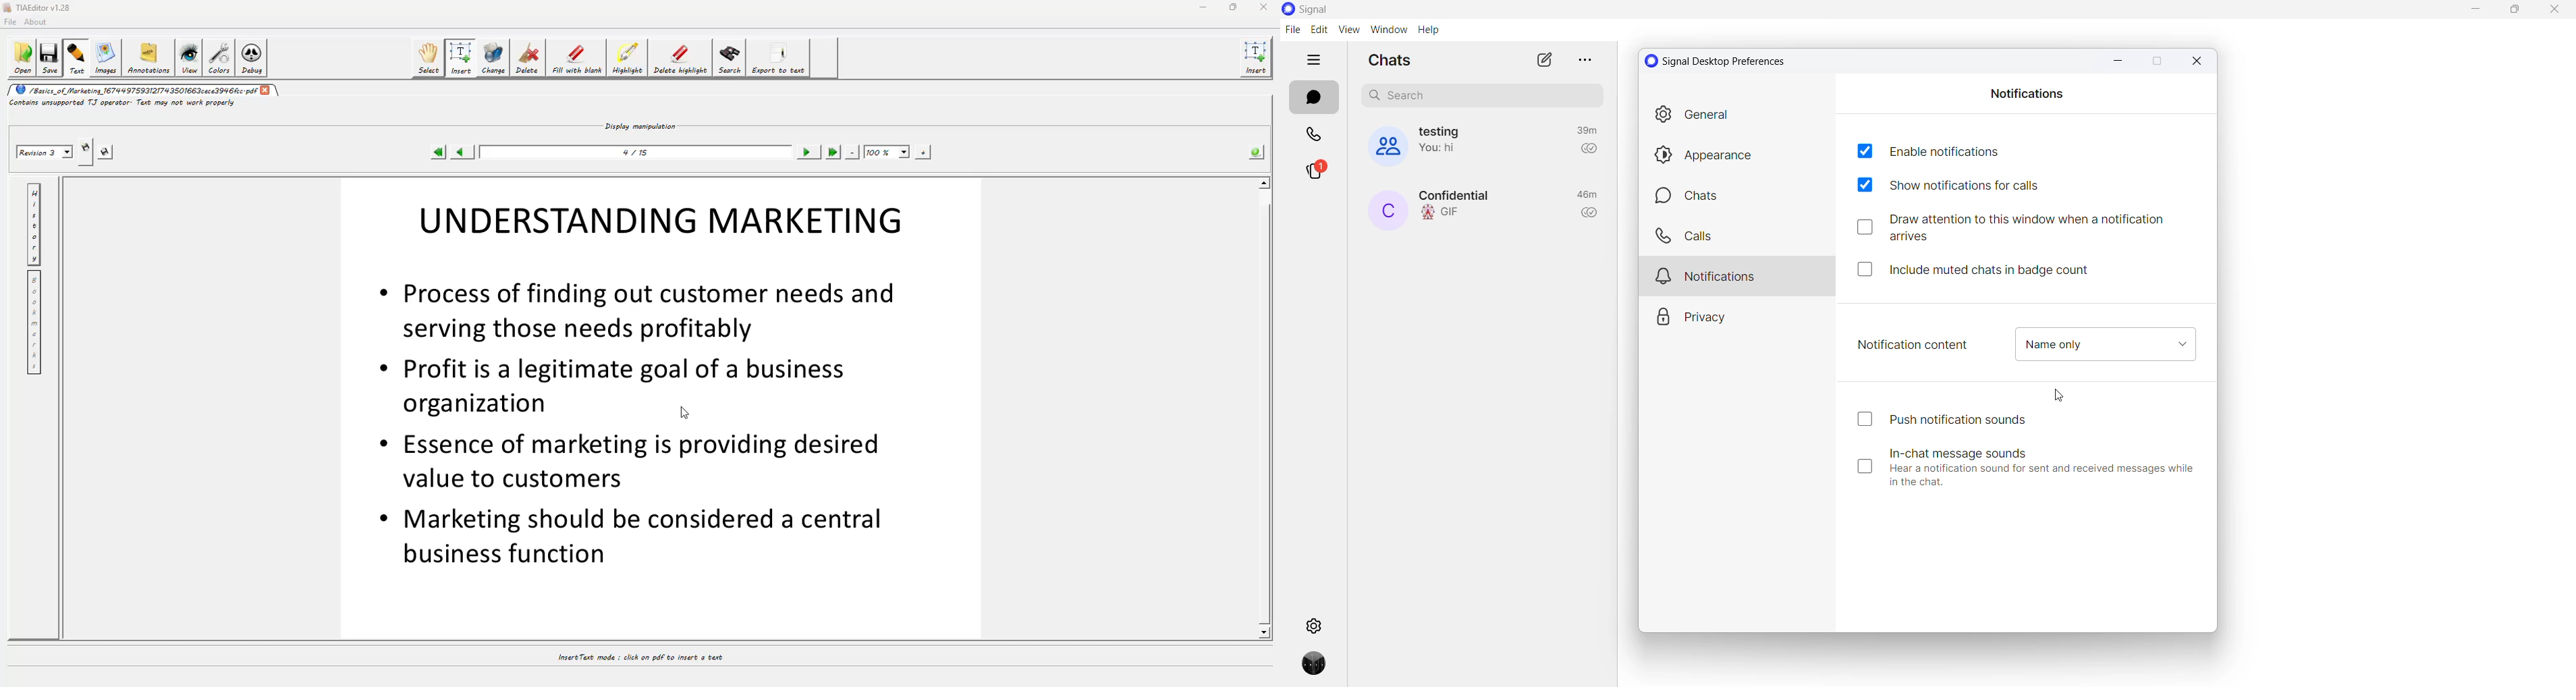  Describe the element at coordinates (1591, 214) in the screenshot. I see `read recipient` at that location.